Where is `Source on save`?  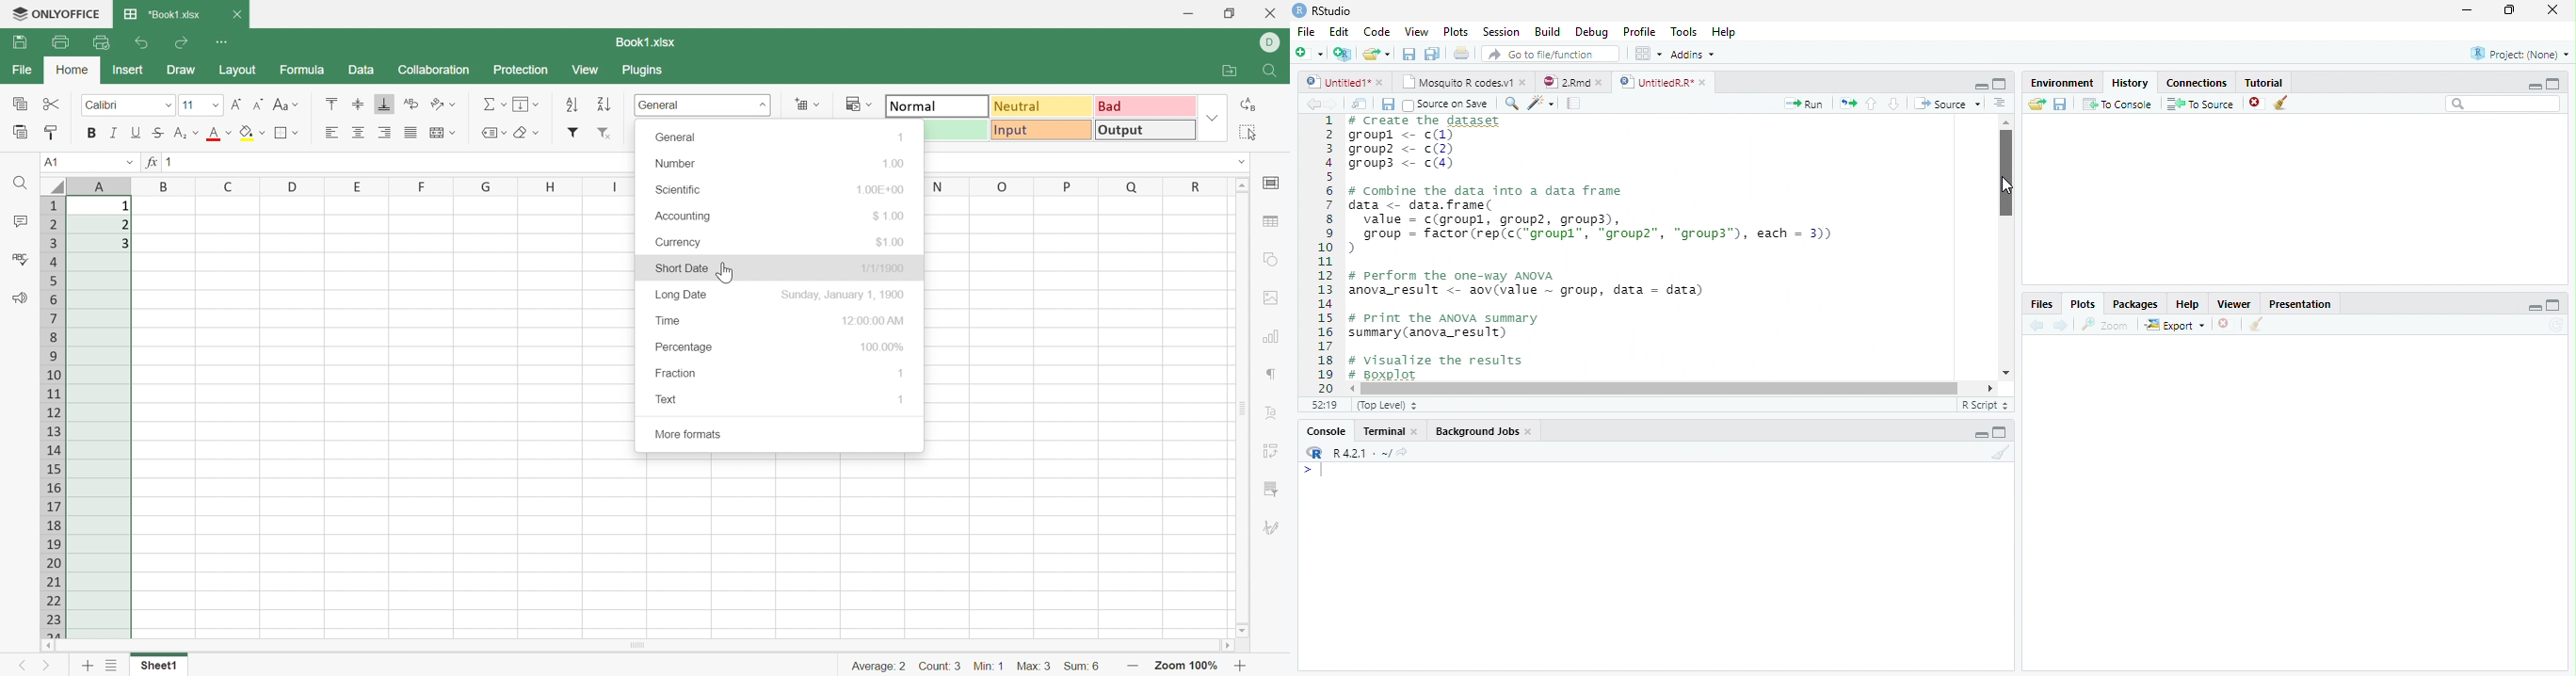 Source on save is located at coordinates (1449, 105).